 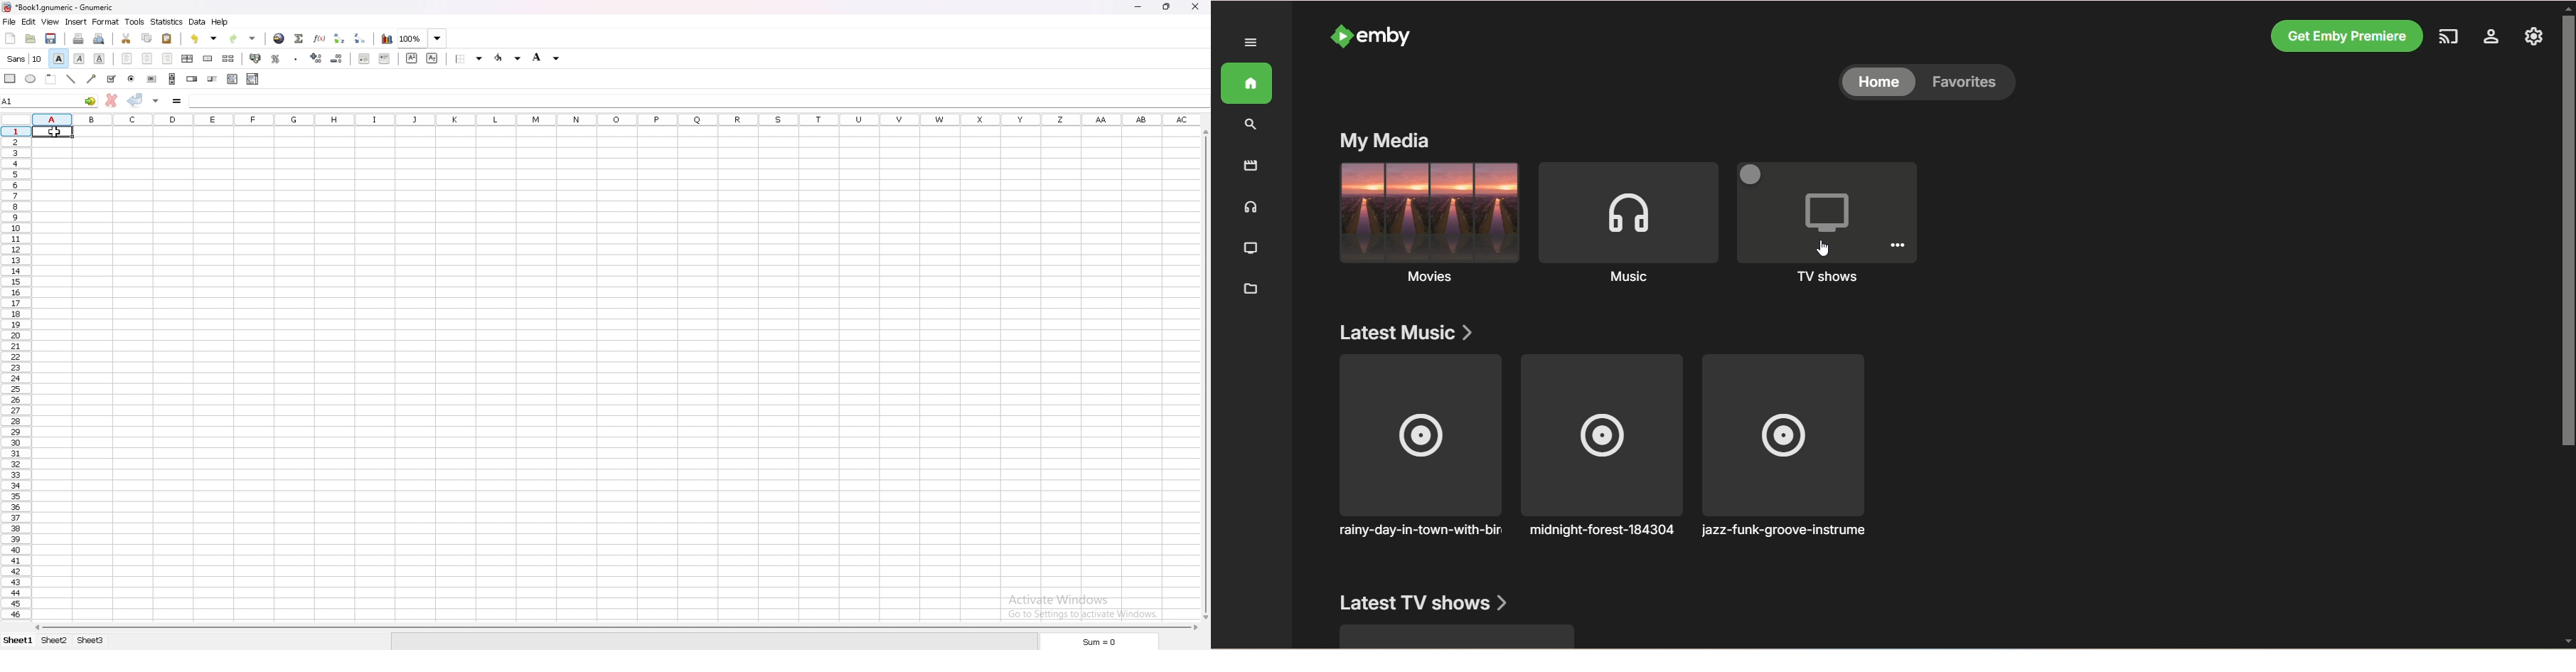 I want to click on sheet 1, so click(x=19, y=641).